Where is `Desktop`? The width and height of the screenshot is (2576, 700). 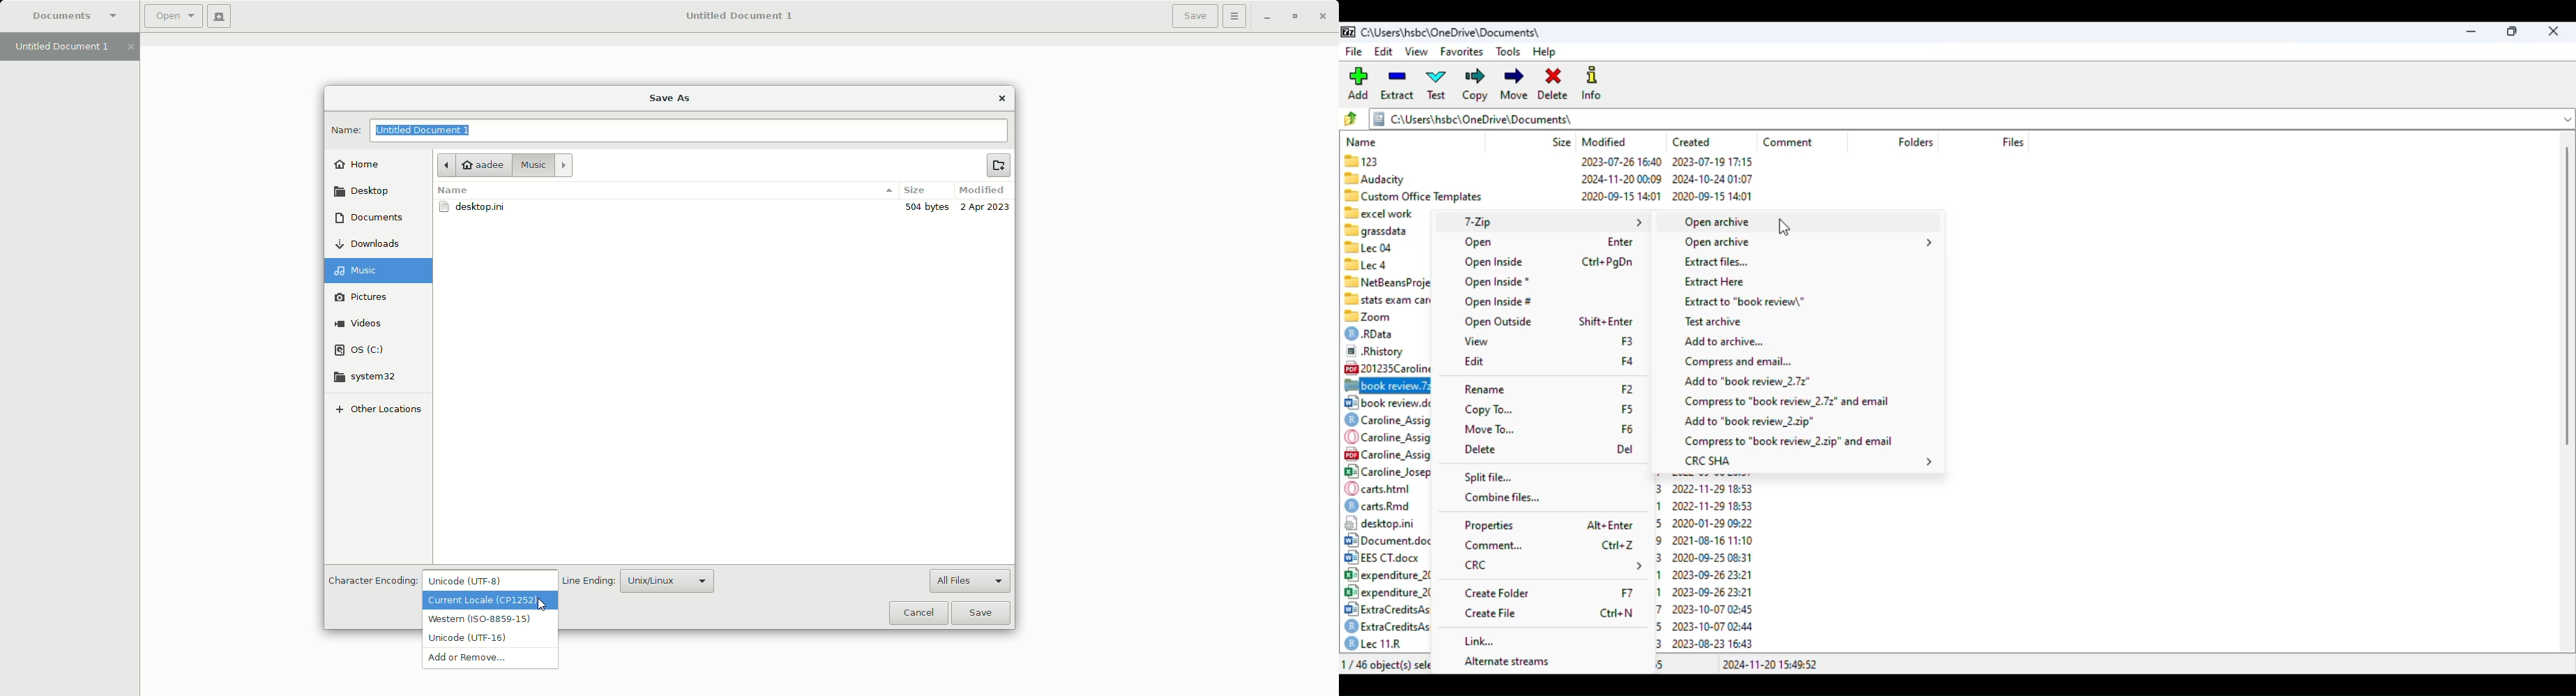 Desktop is located at coordinates (365, 192).